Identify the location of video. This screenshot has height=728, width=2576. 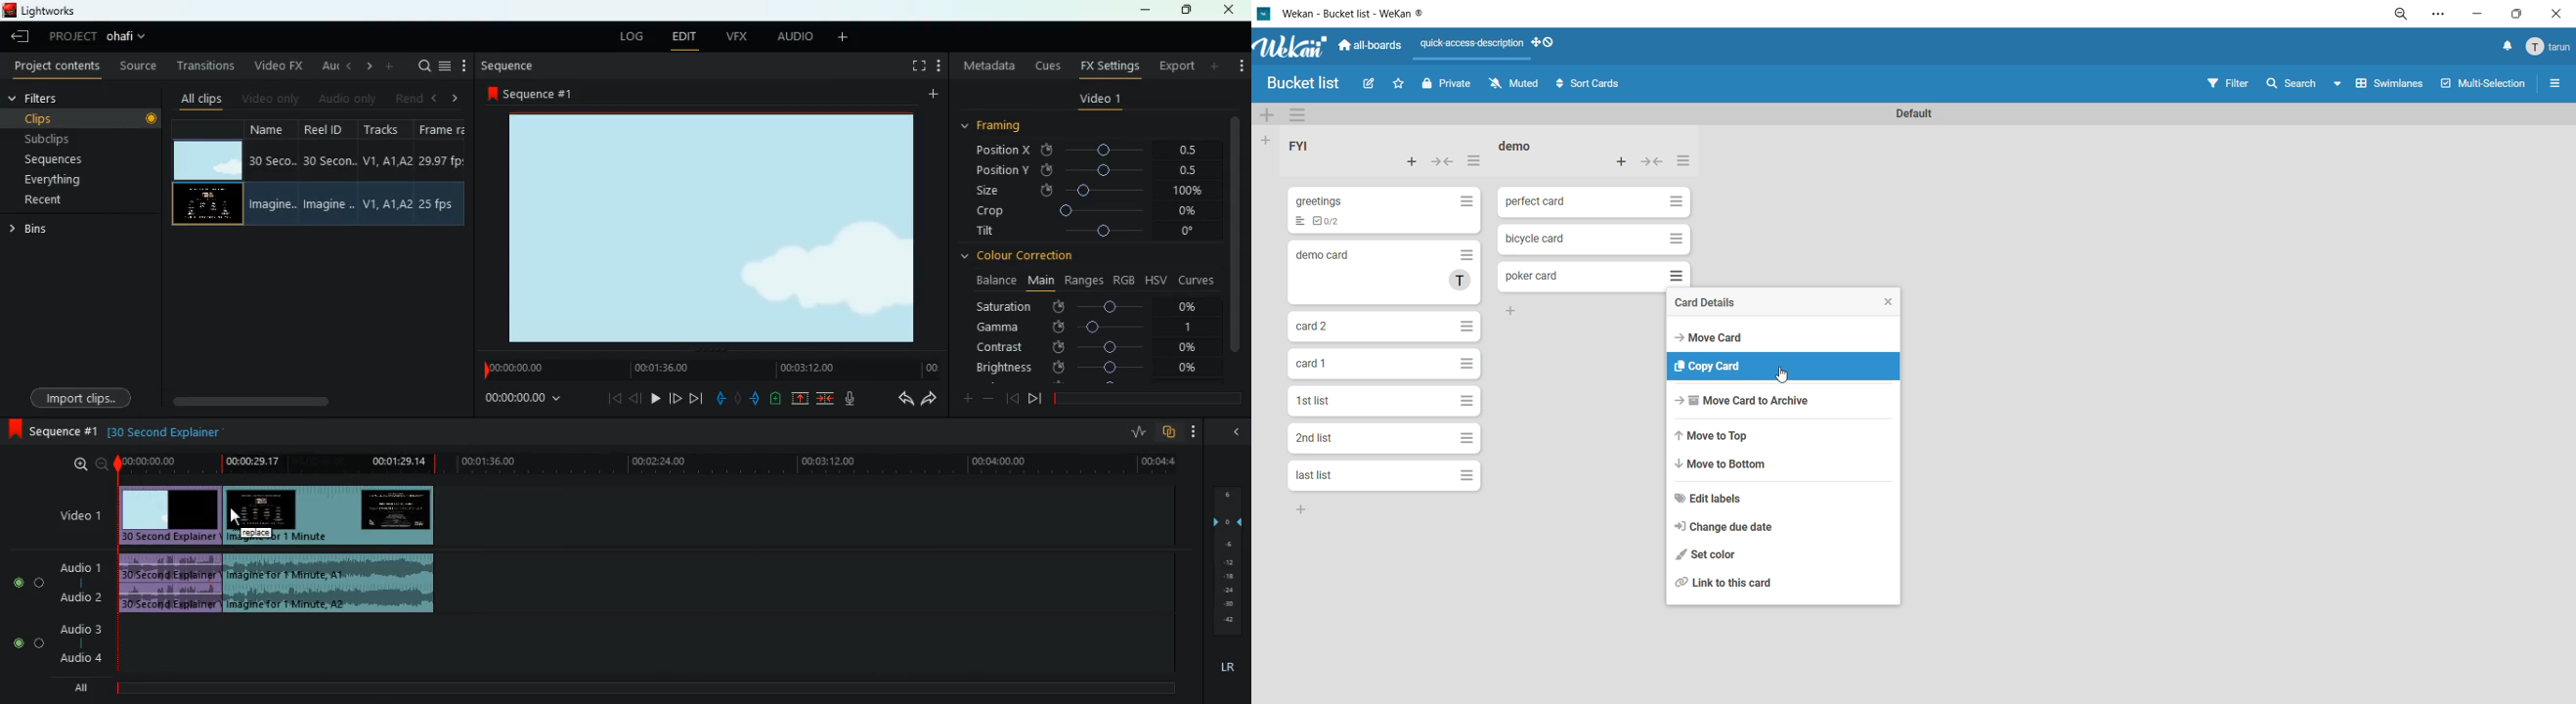
(167, 514).